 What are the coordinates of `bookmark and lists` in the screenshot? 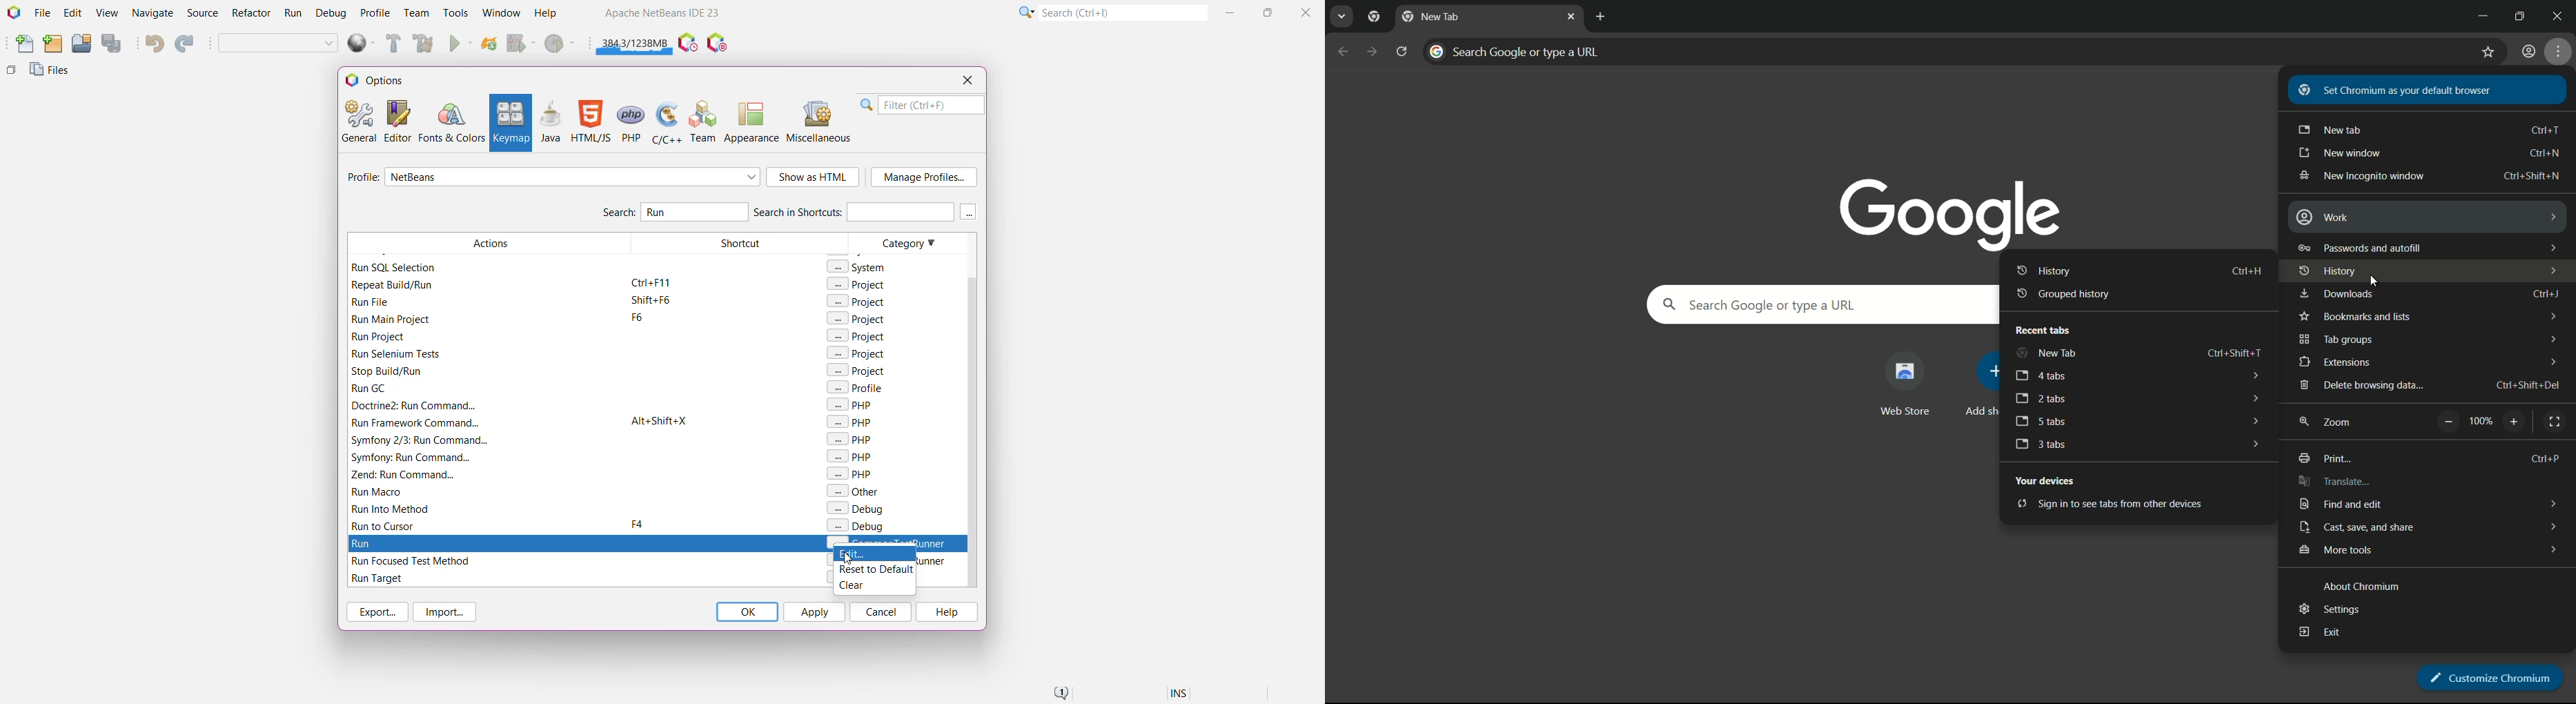 It's located at (2354, 317).